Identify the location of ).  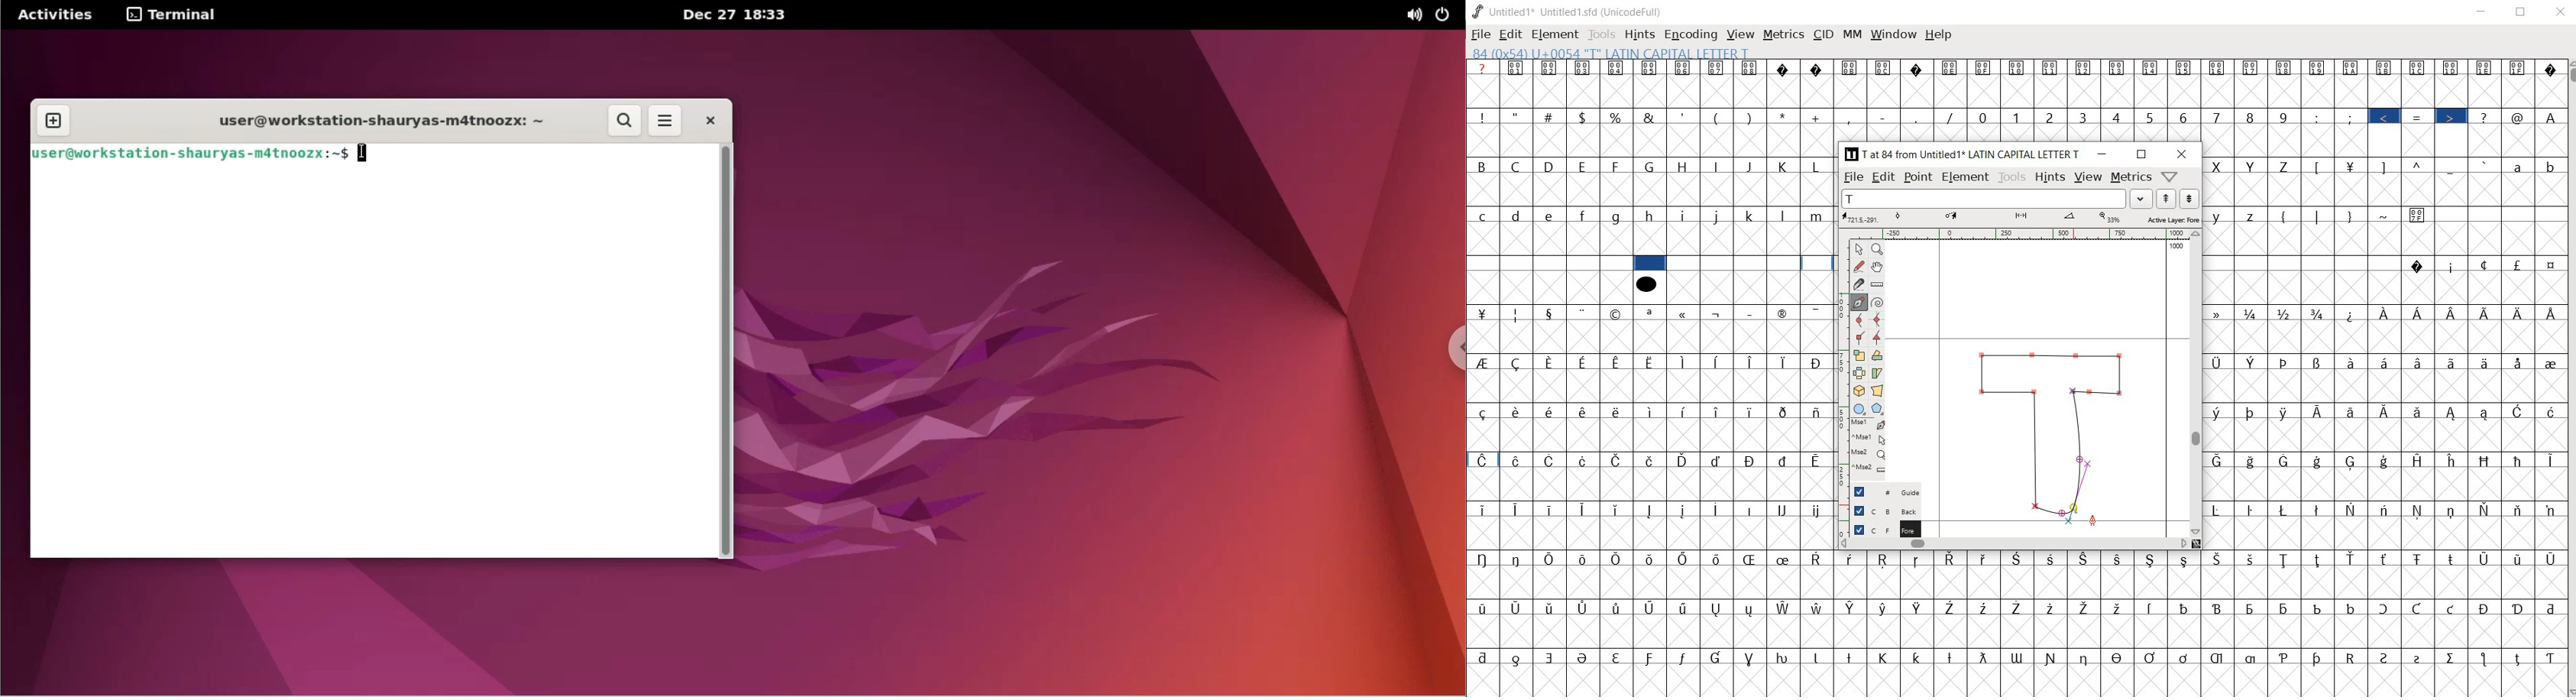
(1751, 117).